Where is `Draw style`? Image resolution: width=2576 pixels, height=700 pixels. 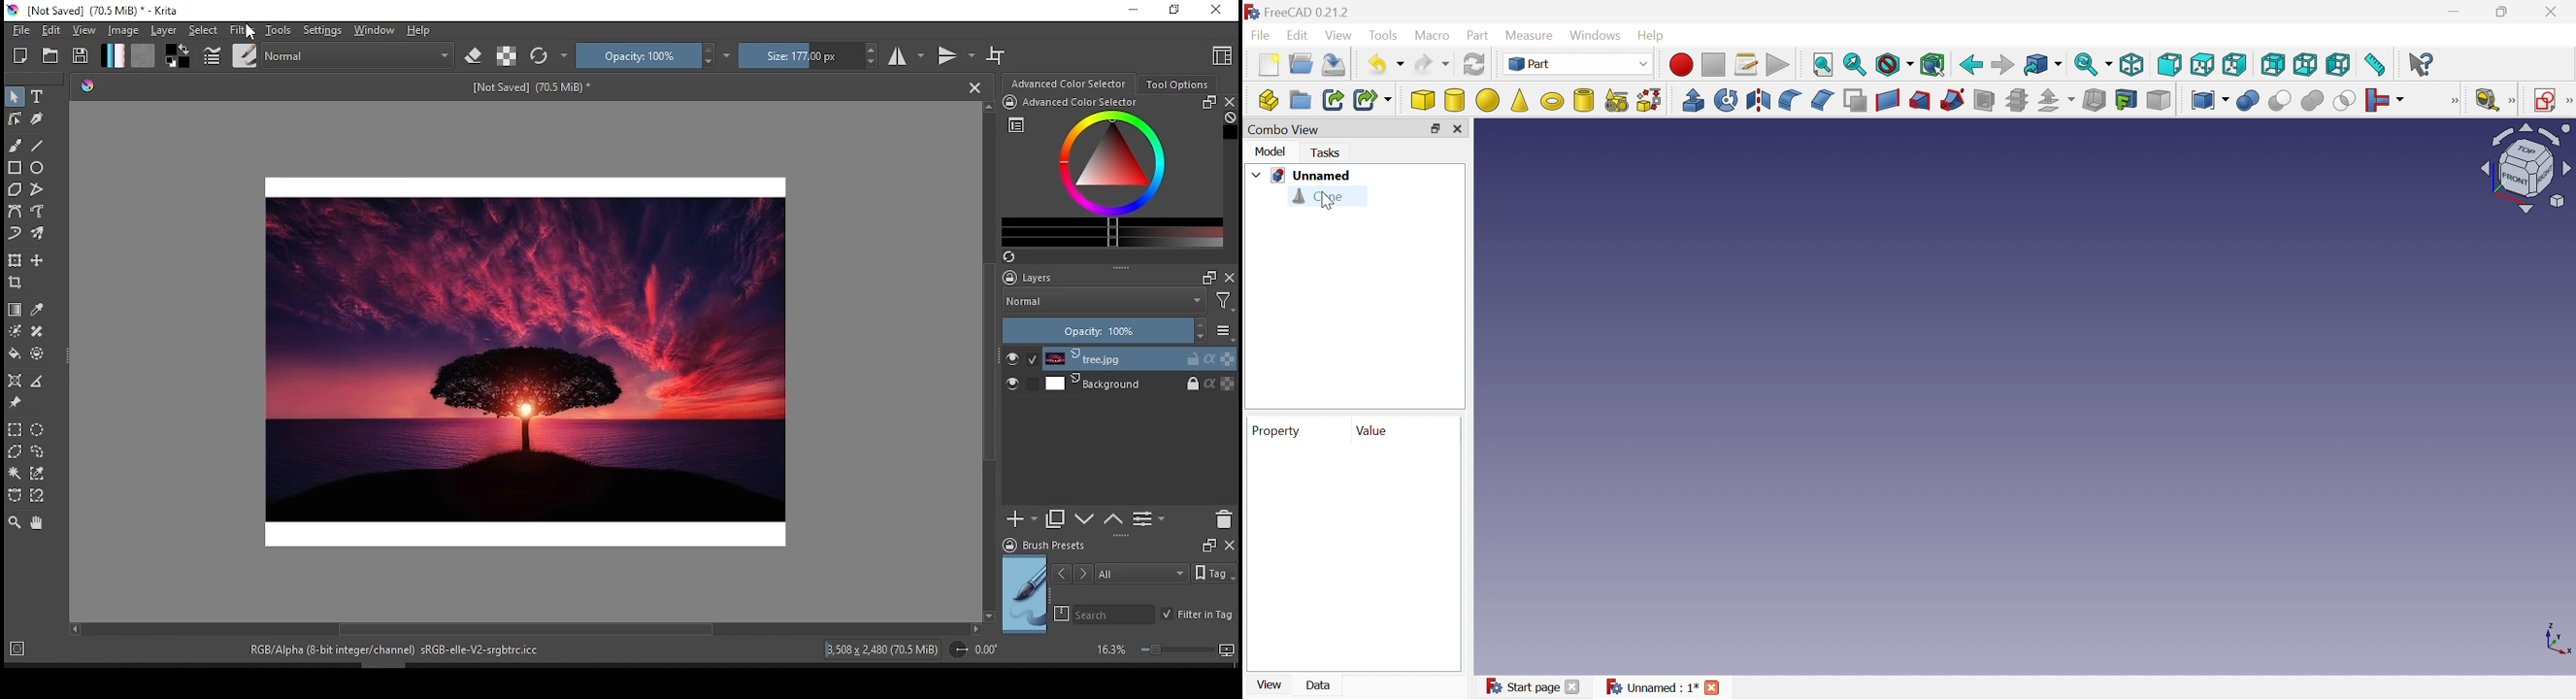
Draw style is located at coordinates (1895, 65).